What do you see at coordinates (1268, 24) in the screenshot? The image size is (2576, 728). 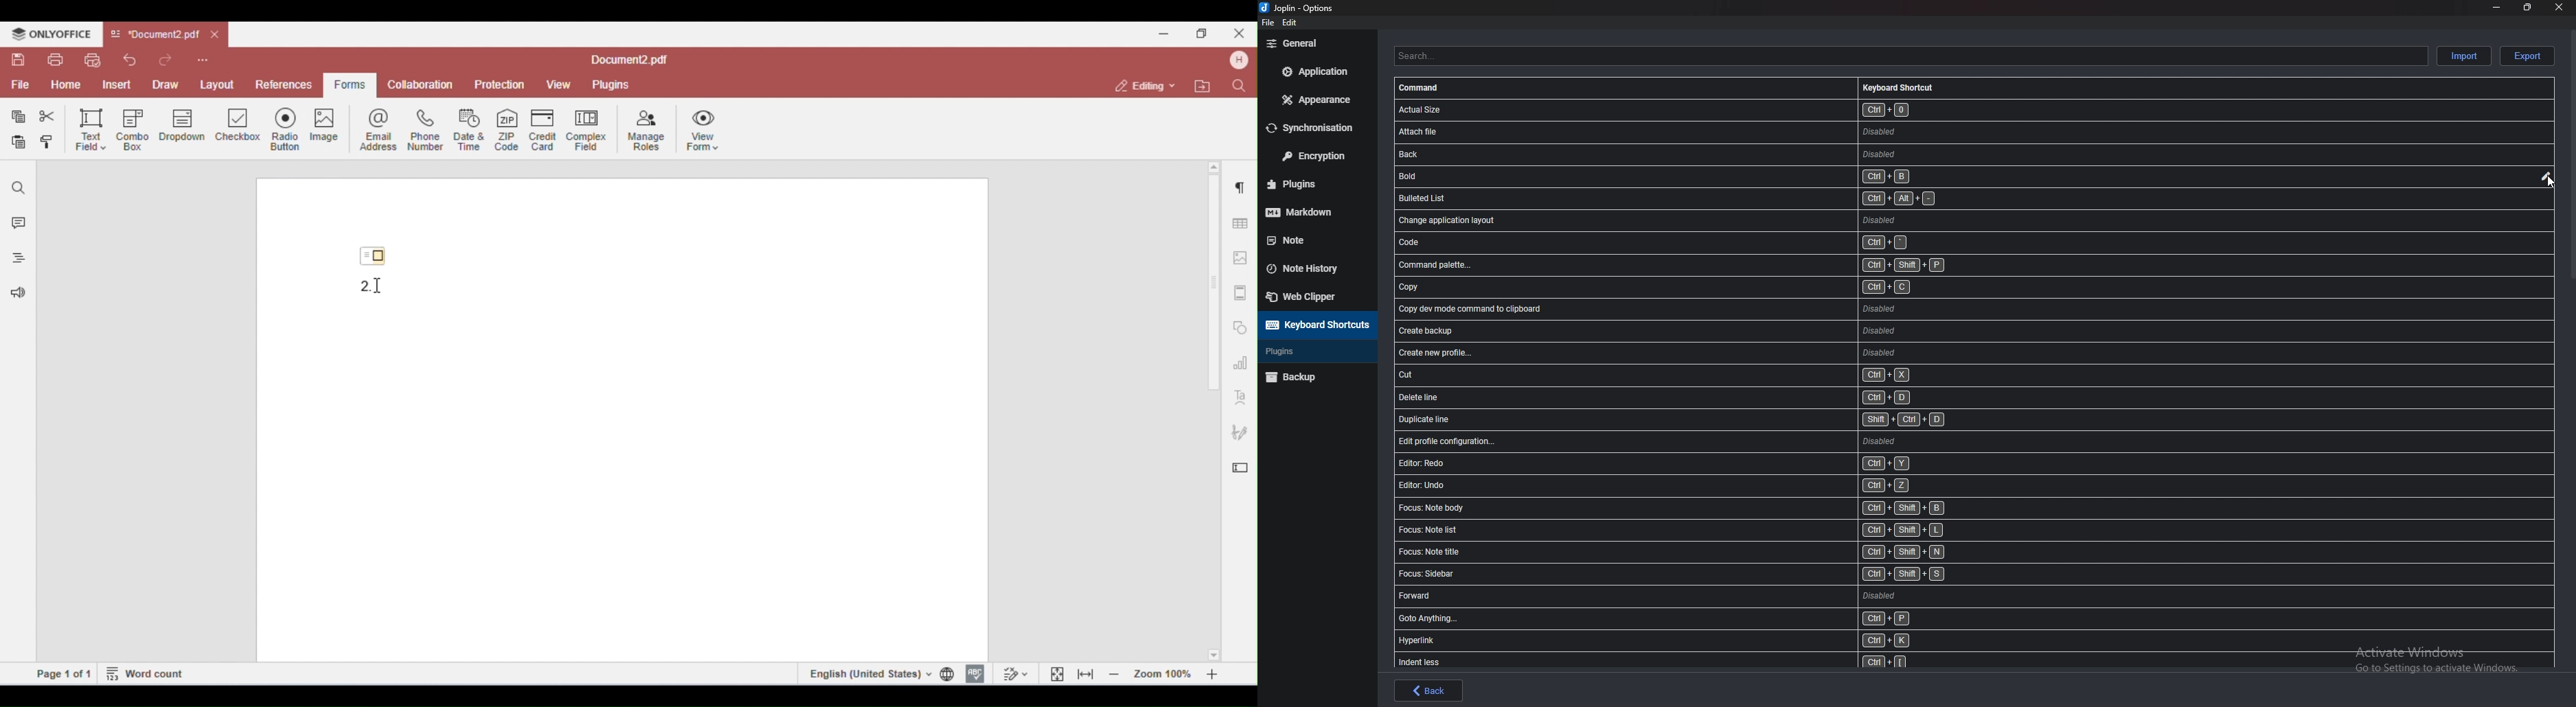 I see `file` at bounding box center [1268, 24].